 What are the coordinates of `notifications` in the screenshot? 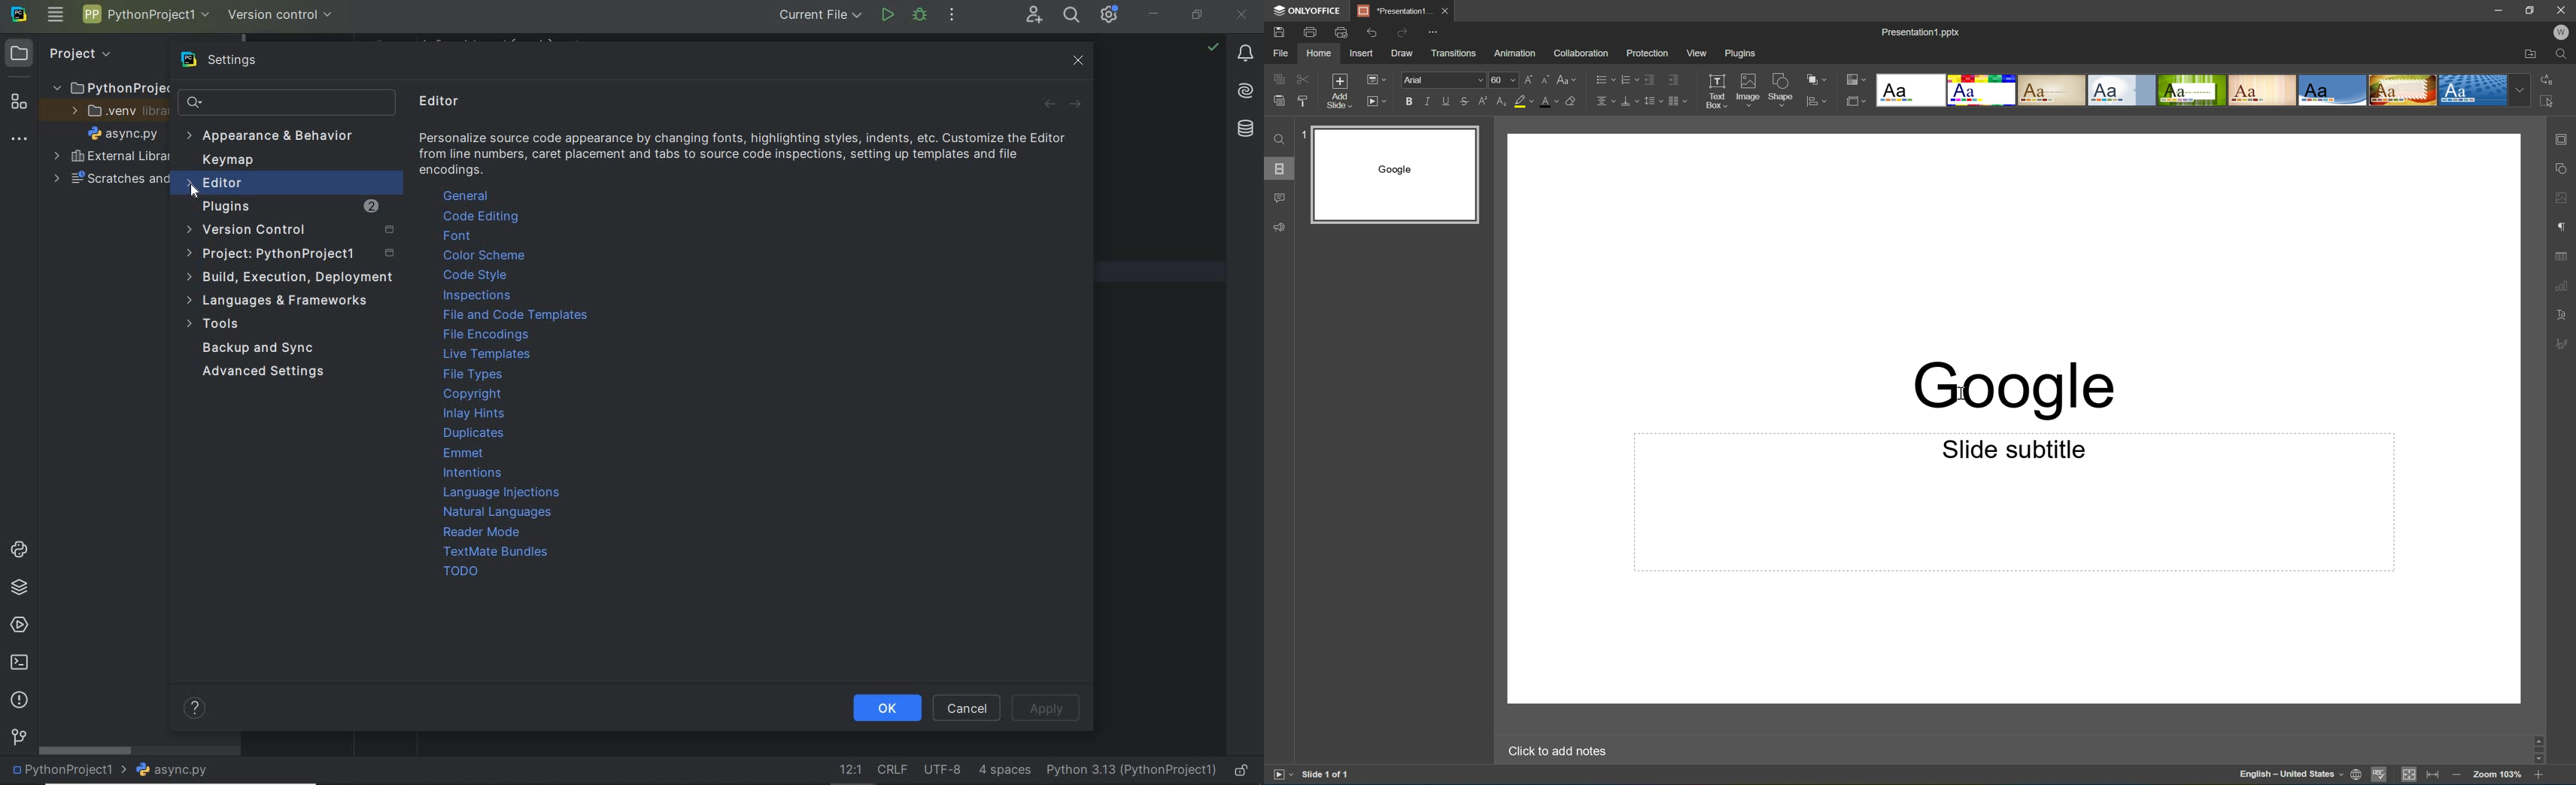 It's located at (1247, 56).